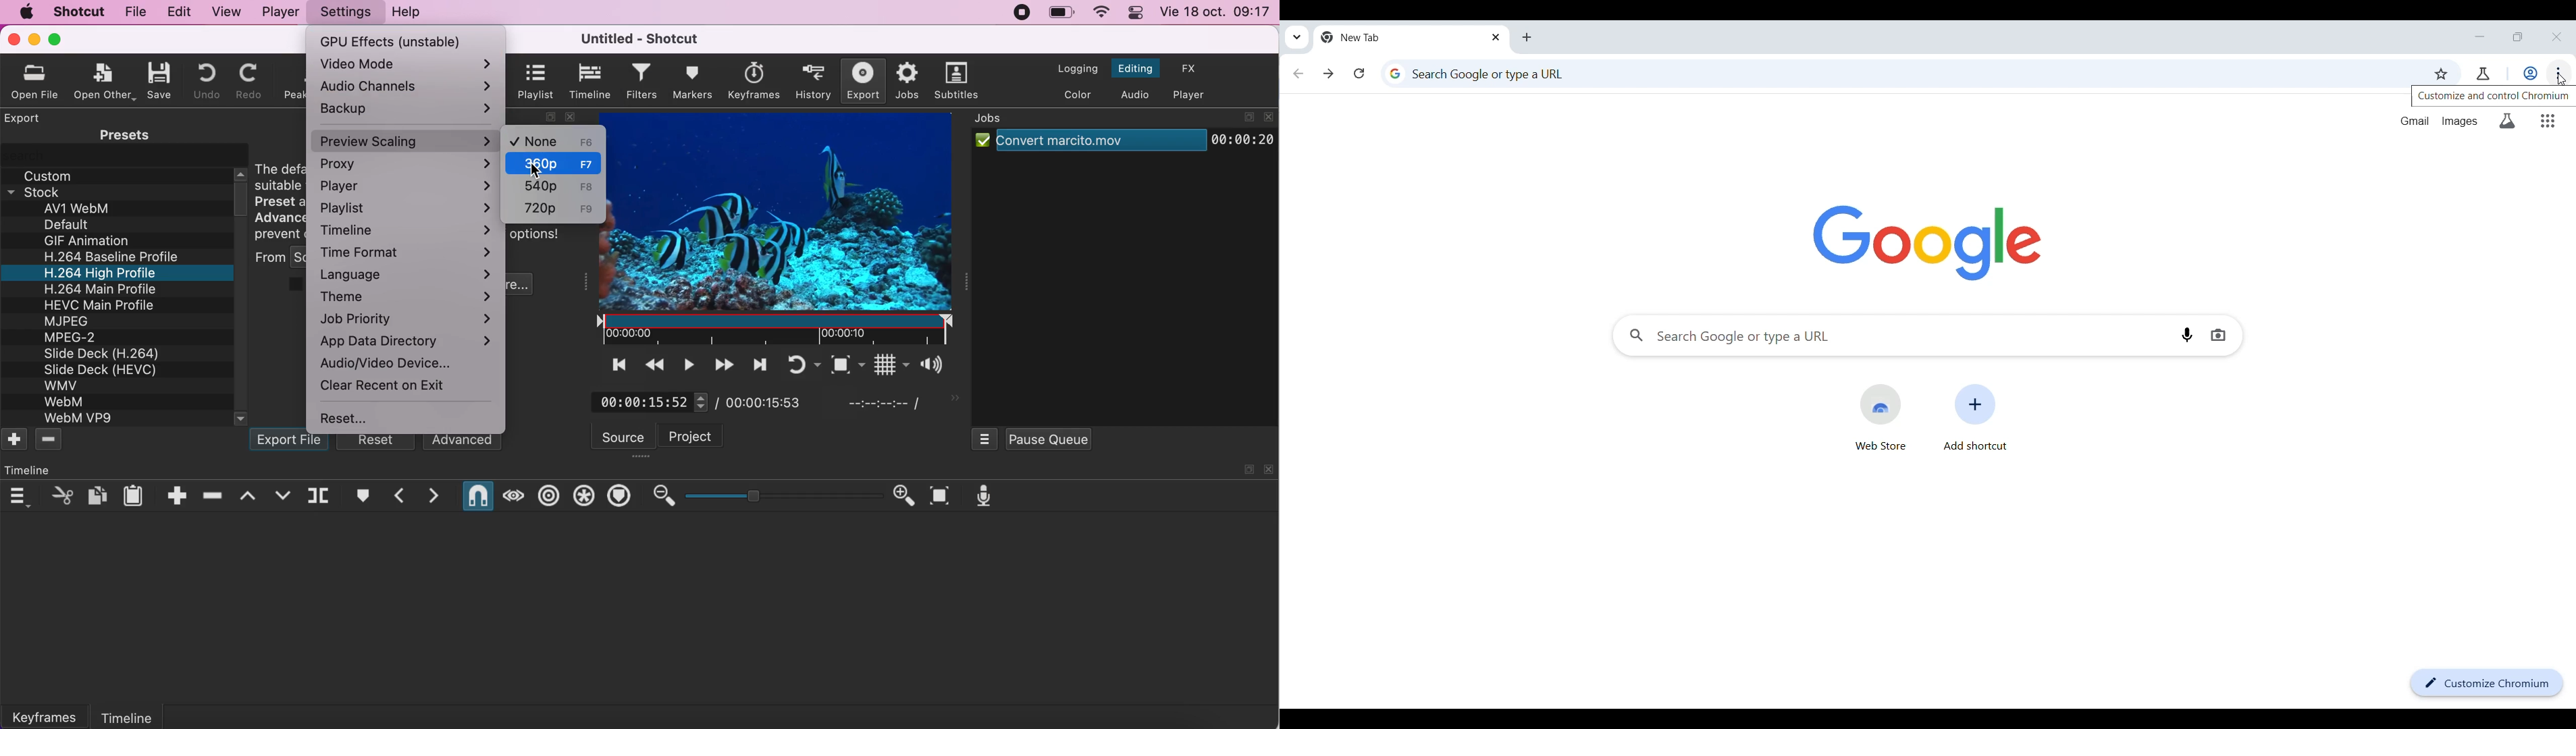 The image size is (2576, 756). I want to click on timeline, so click(410, 230).